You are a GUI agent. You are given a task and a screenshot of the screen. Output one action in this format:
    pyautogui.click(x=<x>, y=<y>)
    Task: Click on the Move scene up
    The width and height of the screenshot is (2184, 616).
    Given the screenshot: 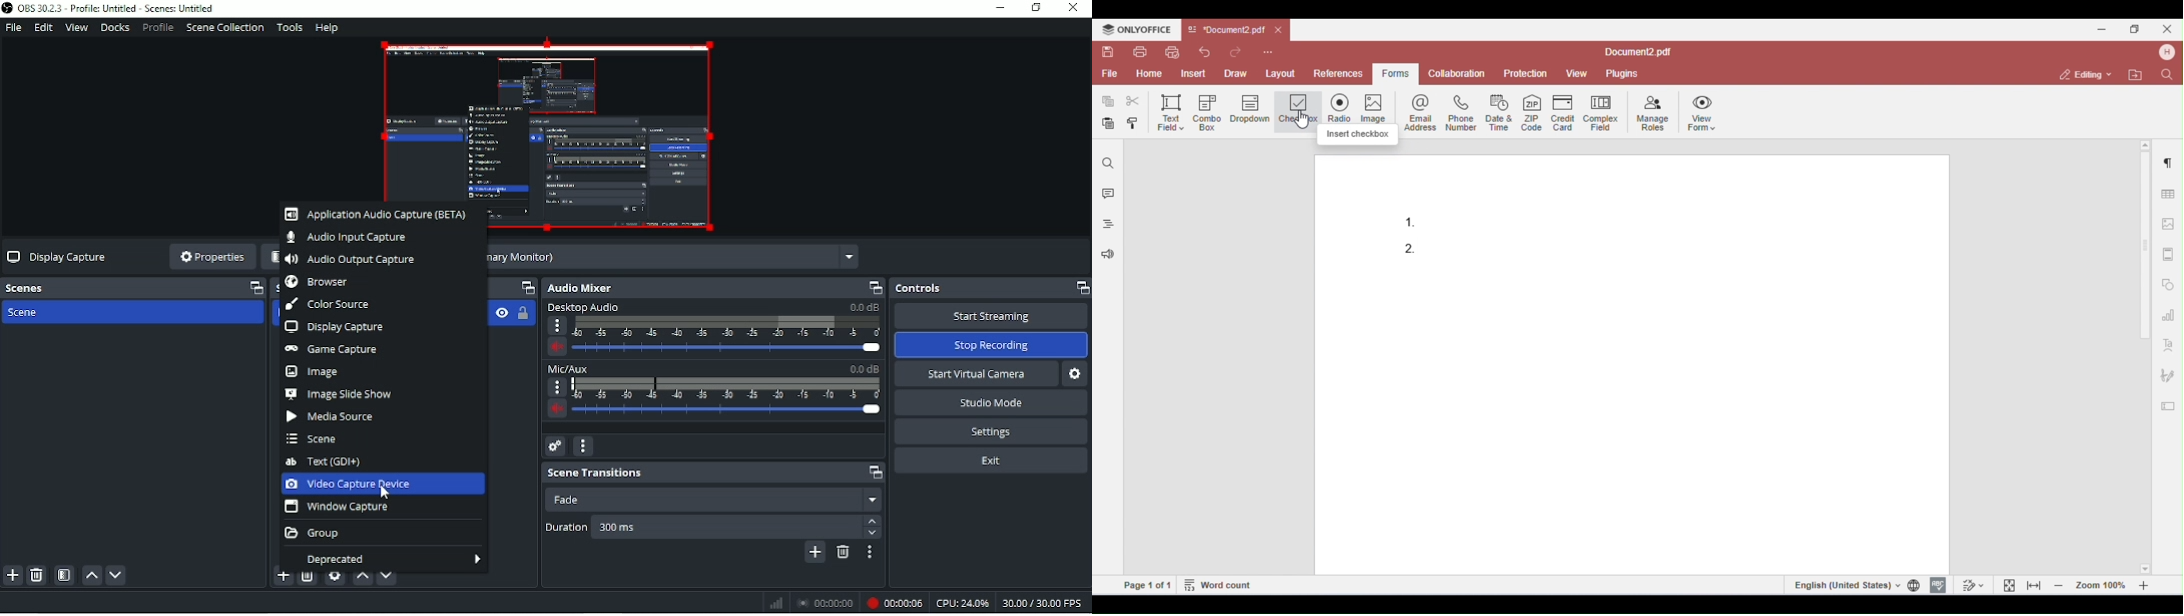 What is the action you would take?
    pyautogui.click(x=90, y=577)
    